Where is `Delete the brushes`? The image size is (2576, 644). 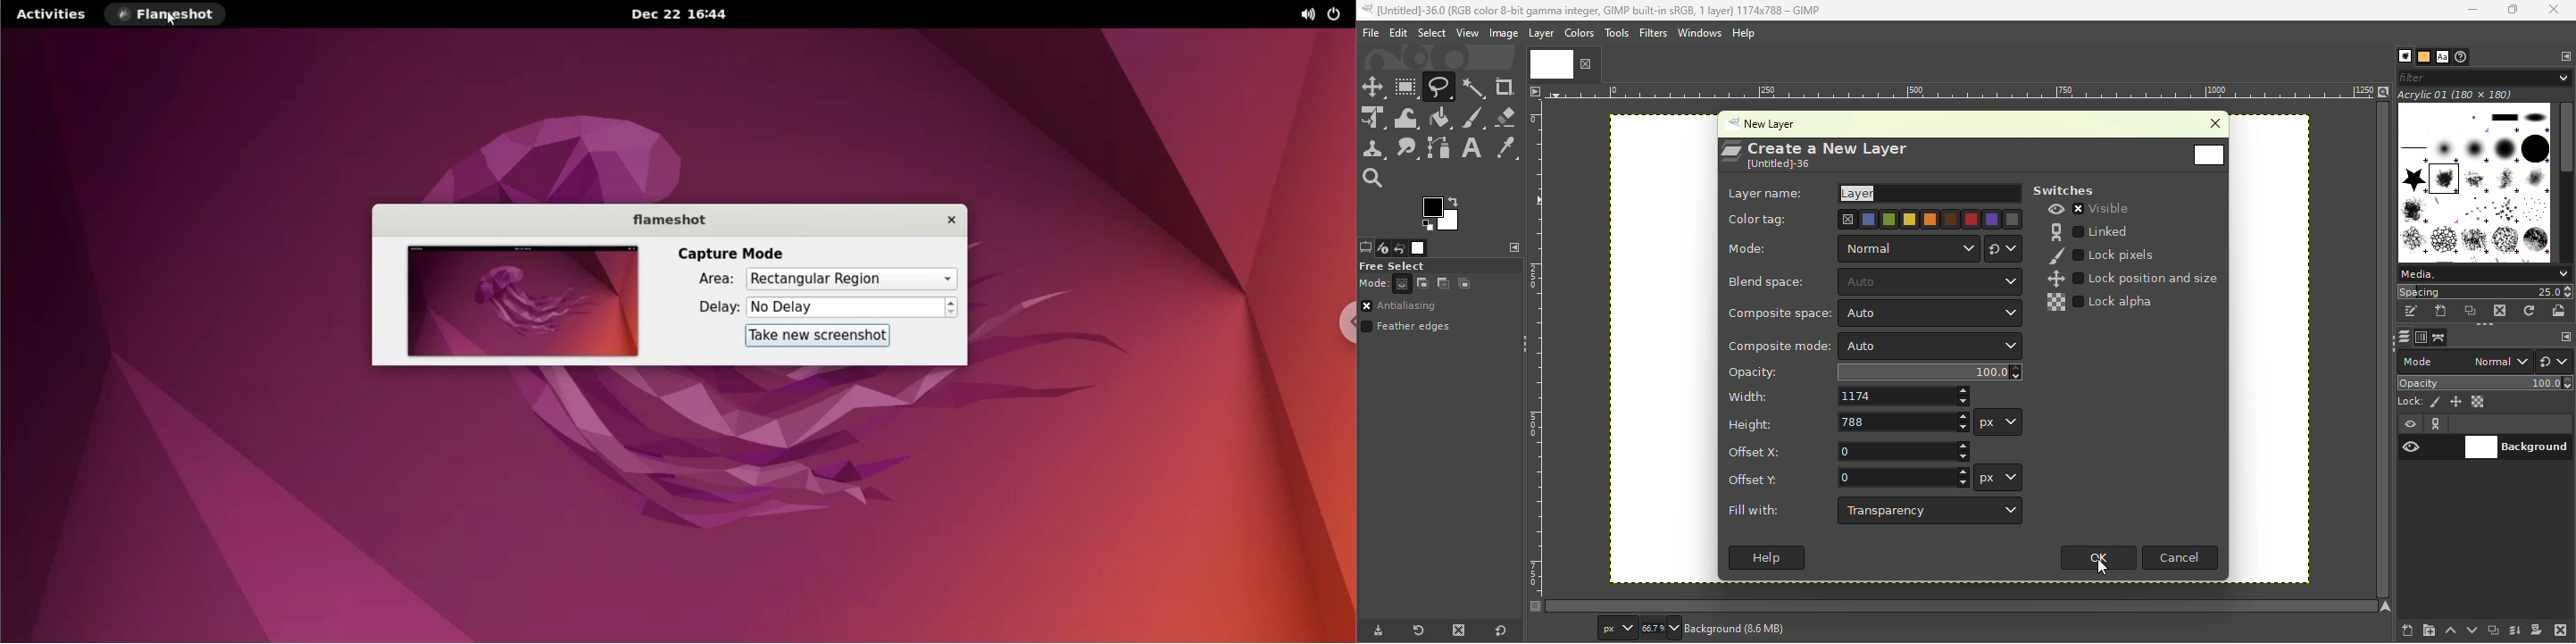
Delete the brushes is located at coordinates (2502, 311).